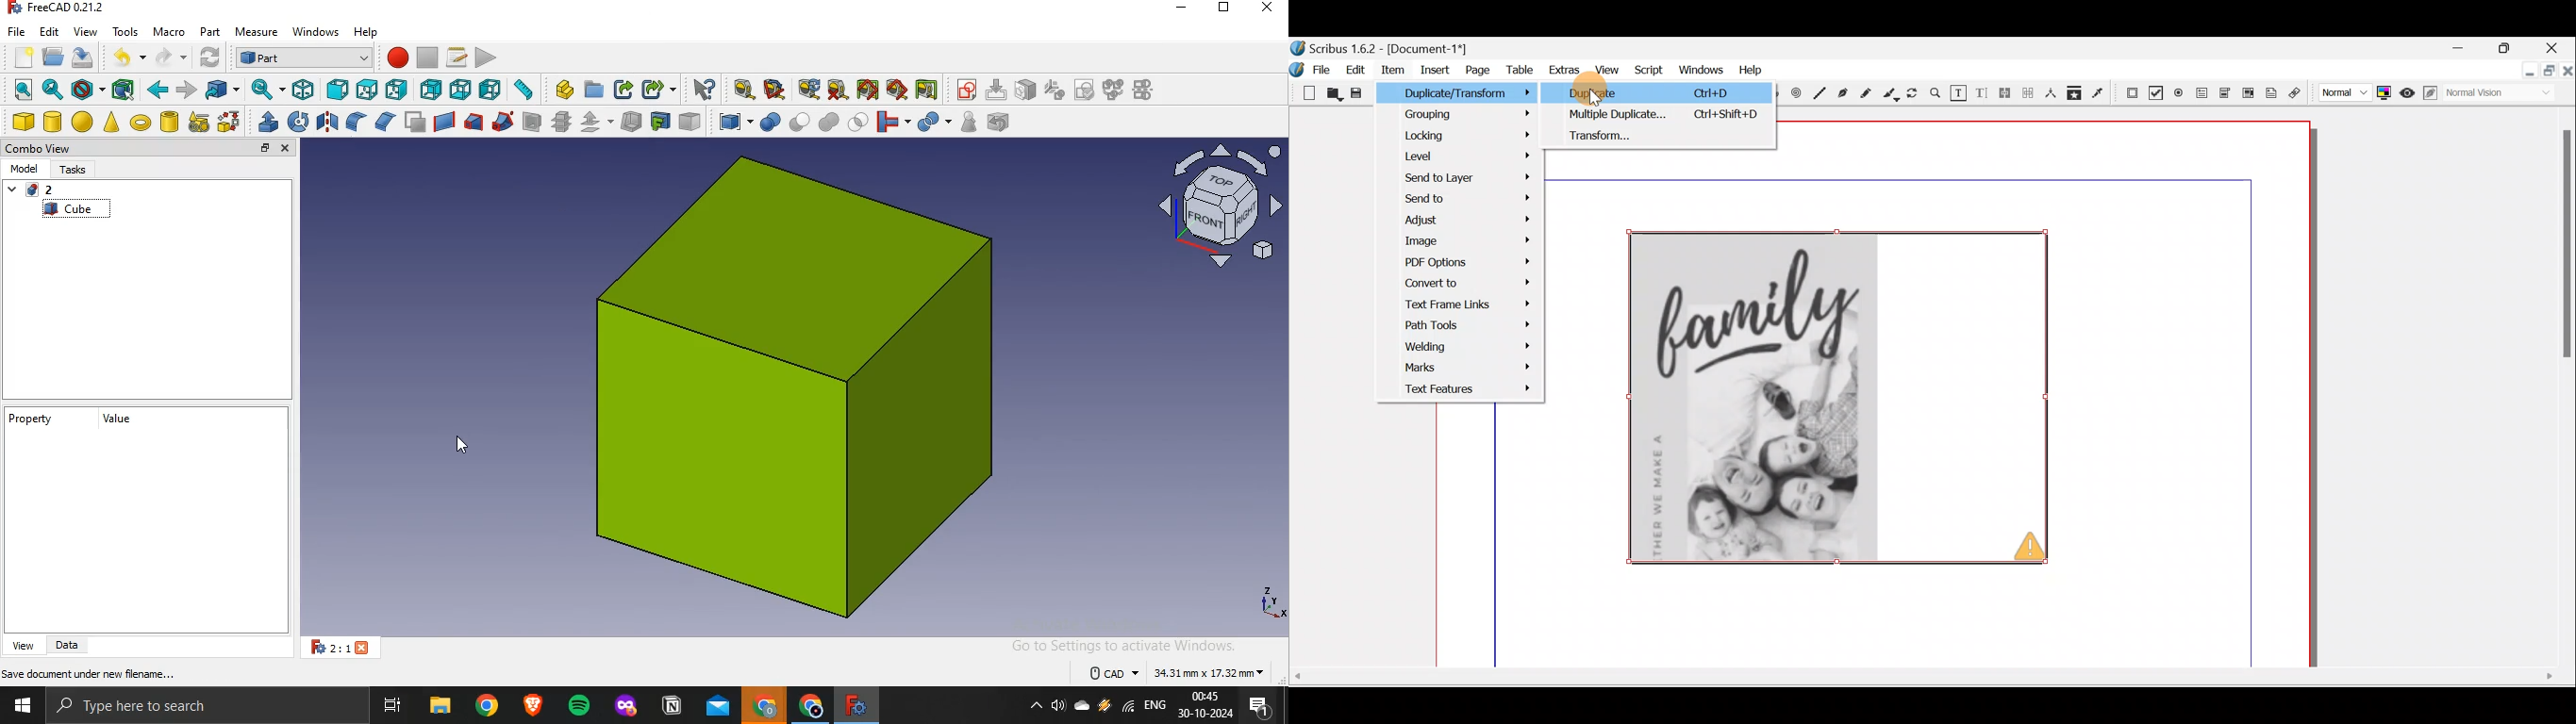  Describe the element at coordinates (1355, 72) in the screenshot. I see `Edit` at that location.